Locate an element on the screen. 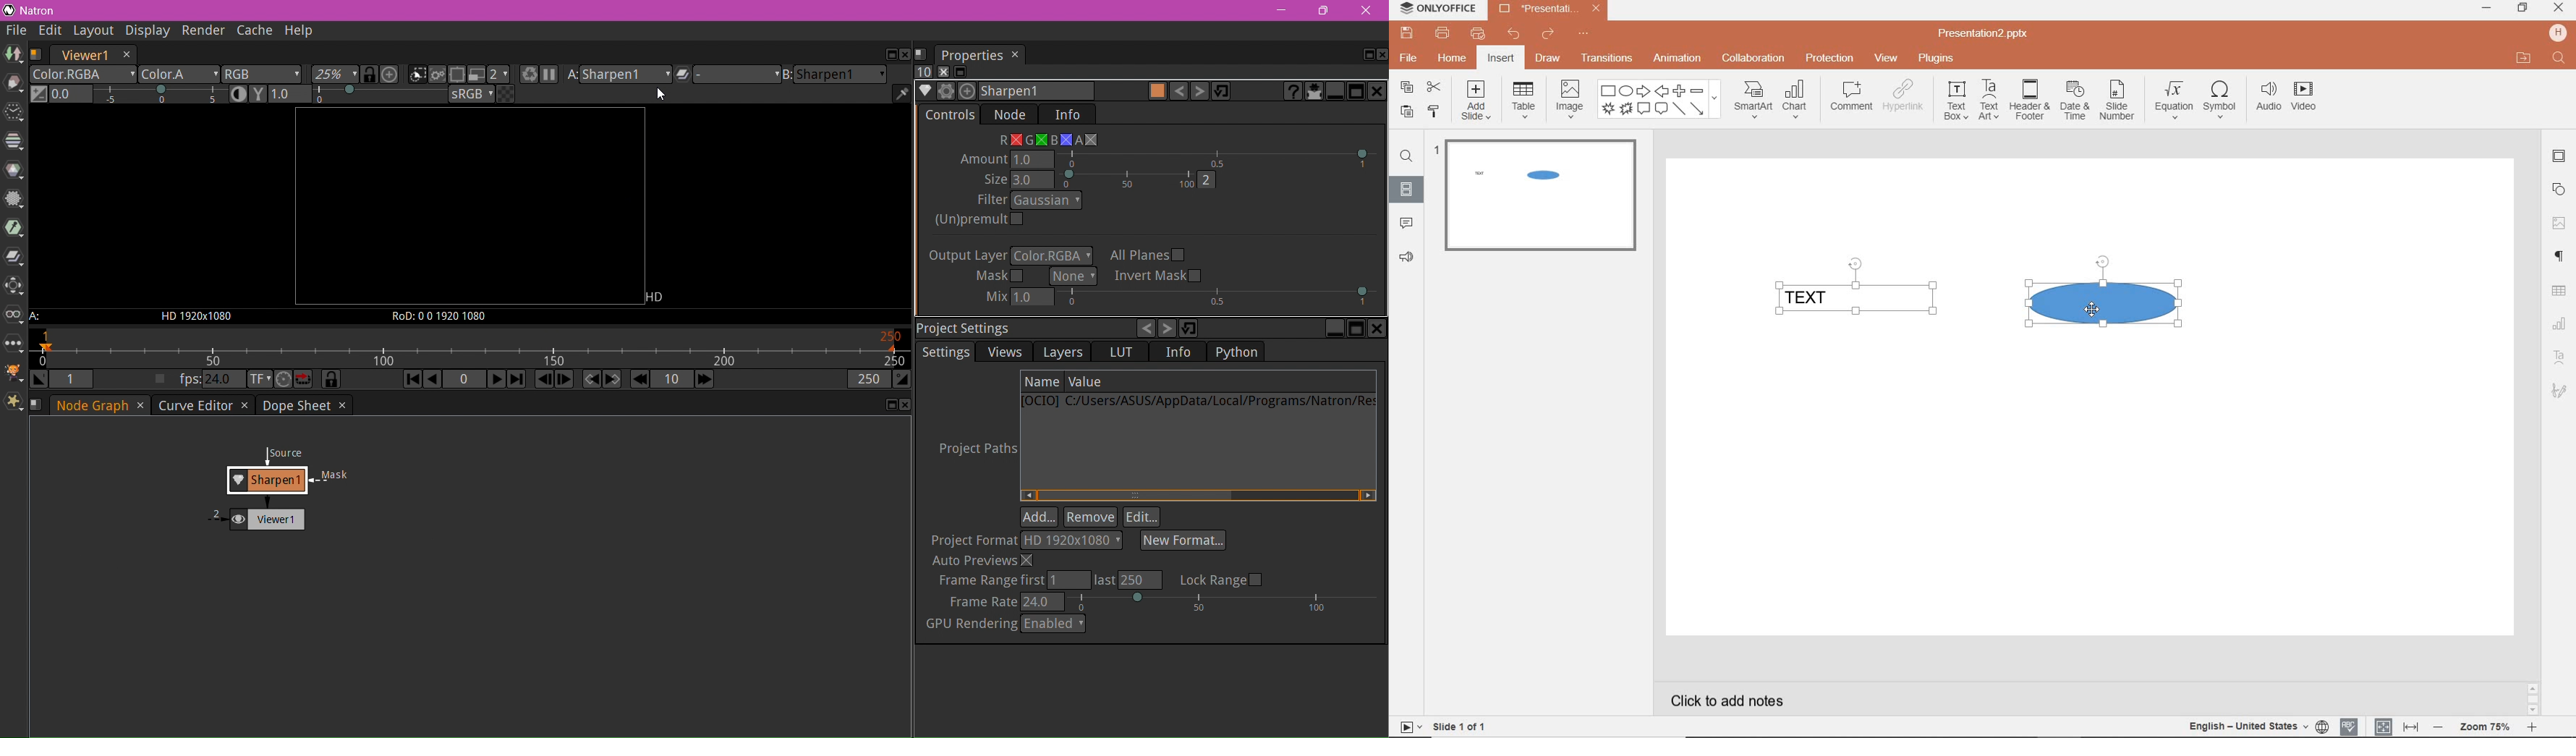  Value is located at coordinates (1087, 381).